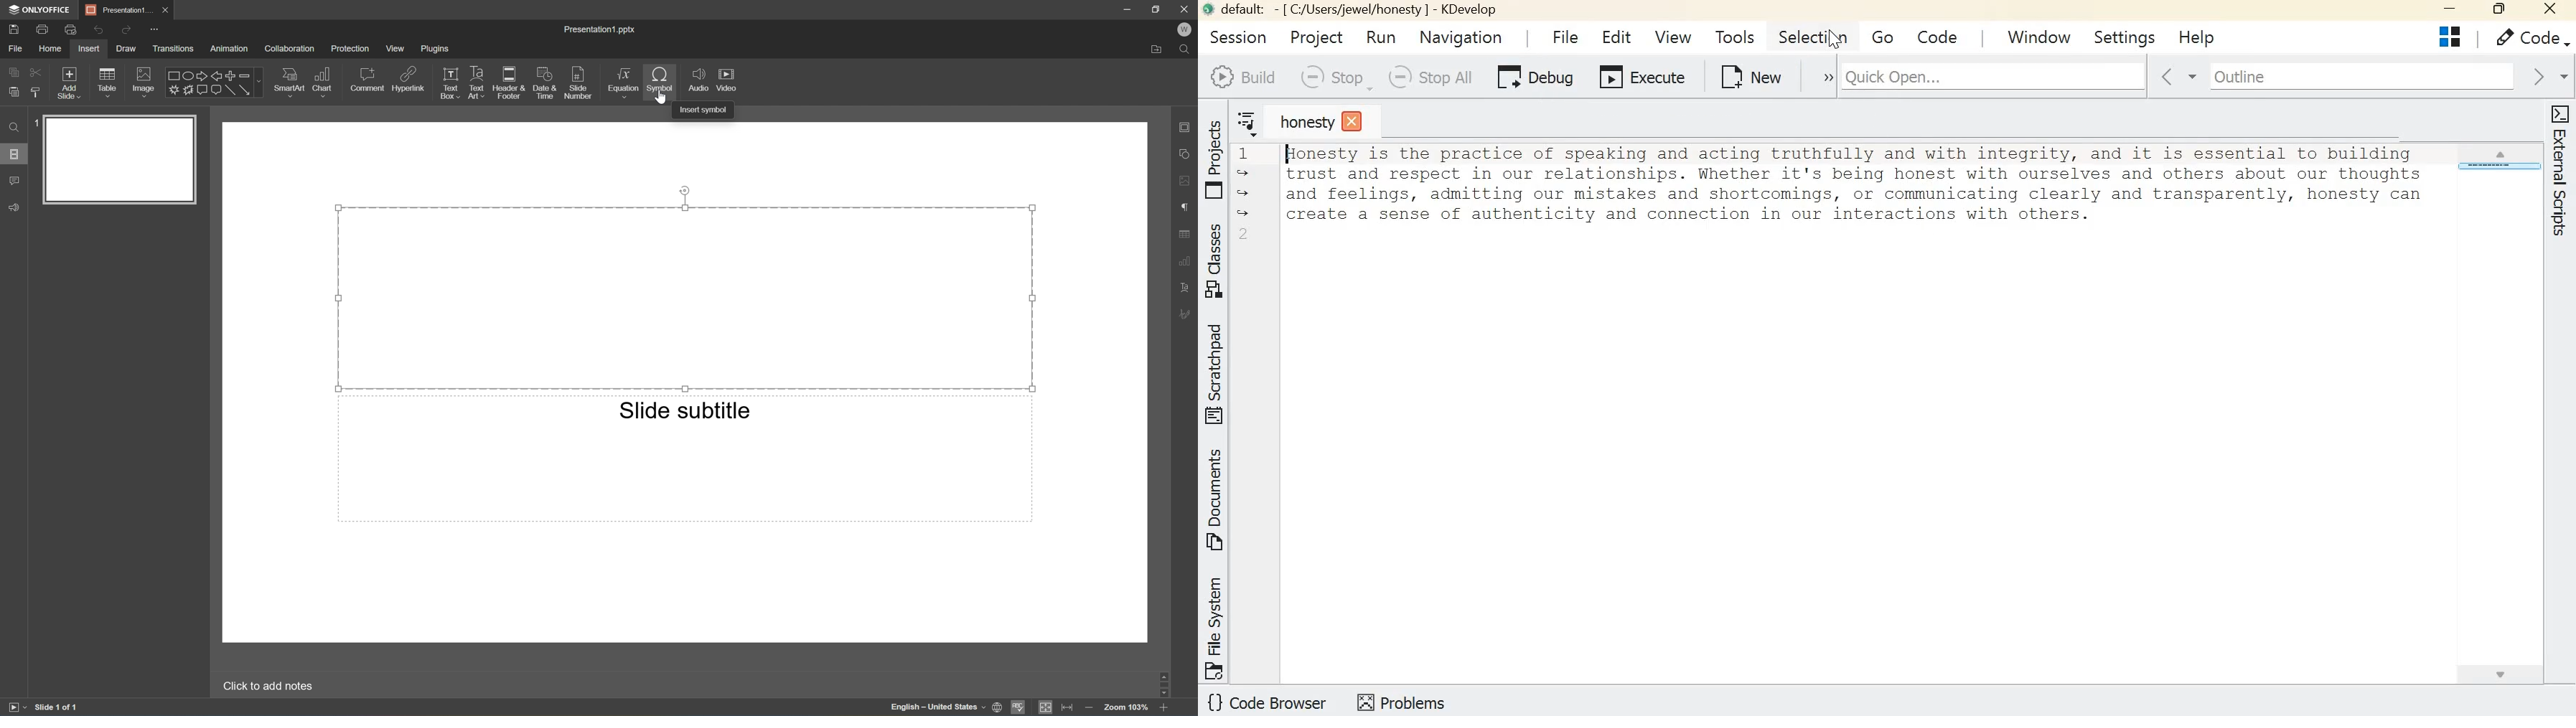 Image resolution: width=2576 pixels, height=728 pixels. What do you see at coordinates (11, 71) in the screenshot?
I see `Copy` at bounding box center [11, 71].